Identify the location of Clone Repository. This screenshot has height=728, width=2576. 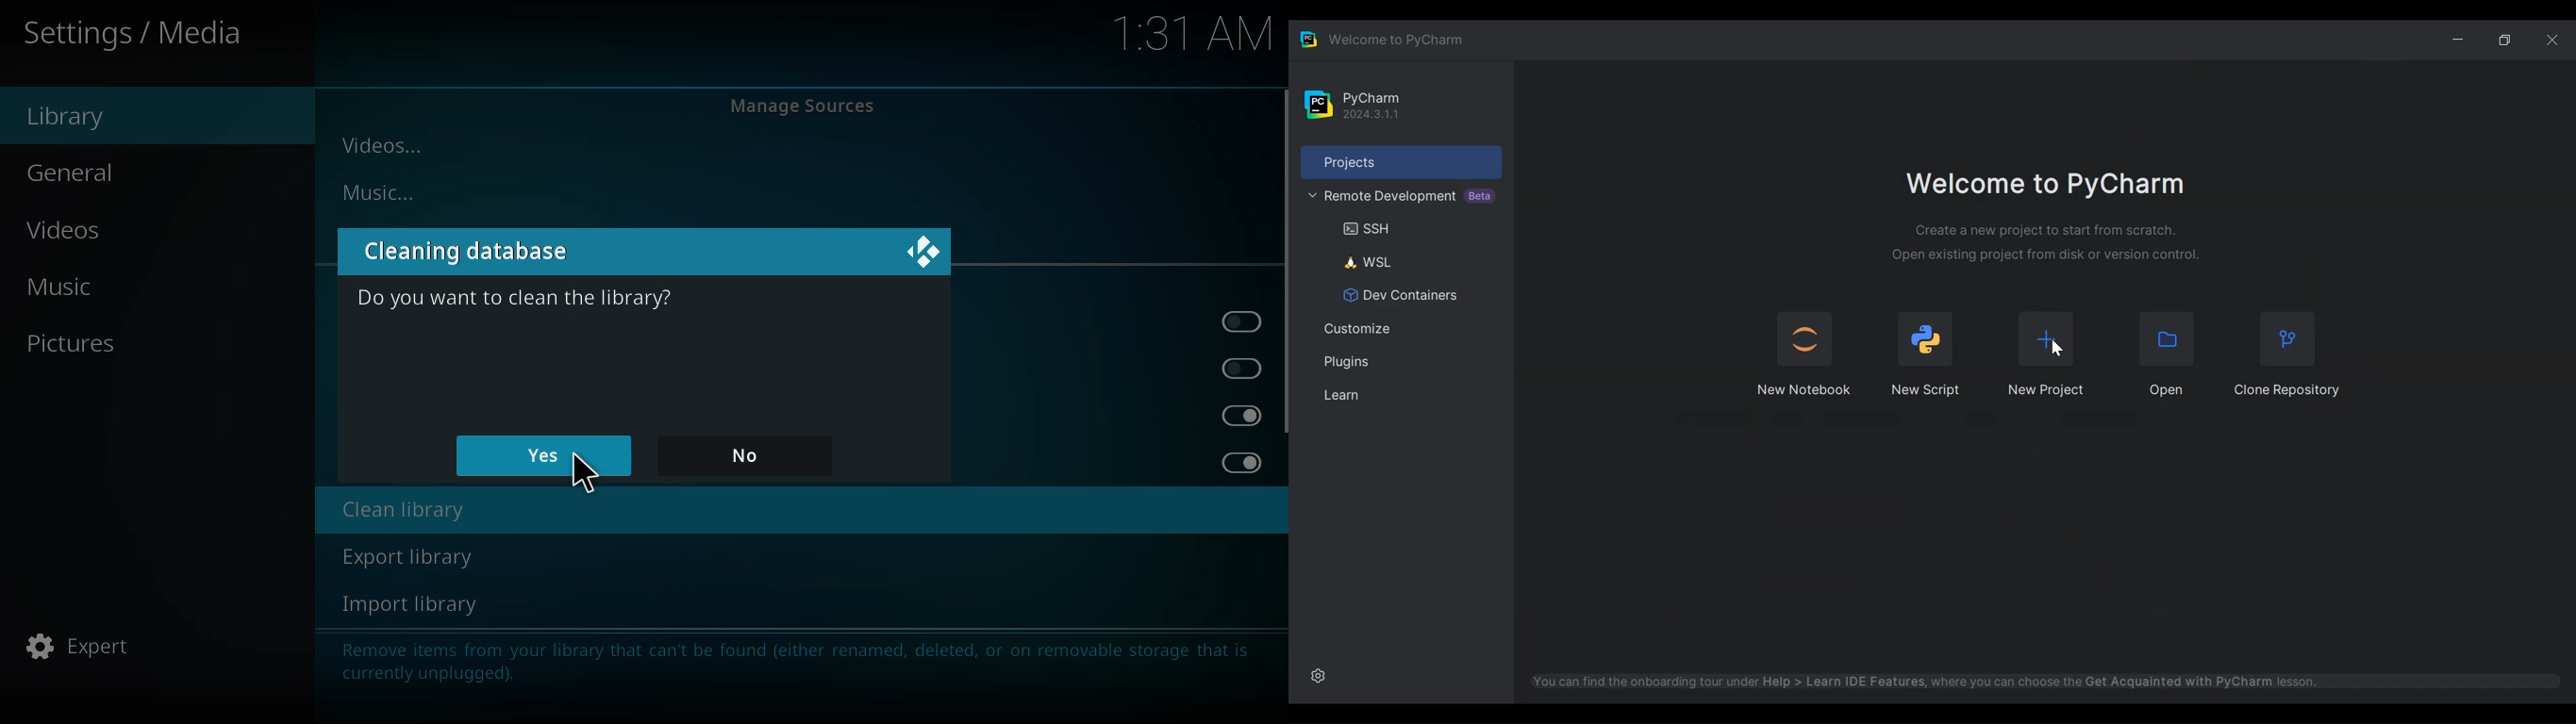
(2287, 341).